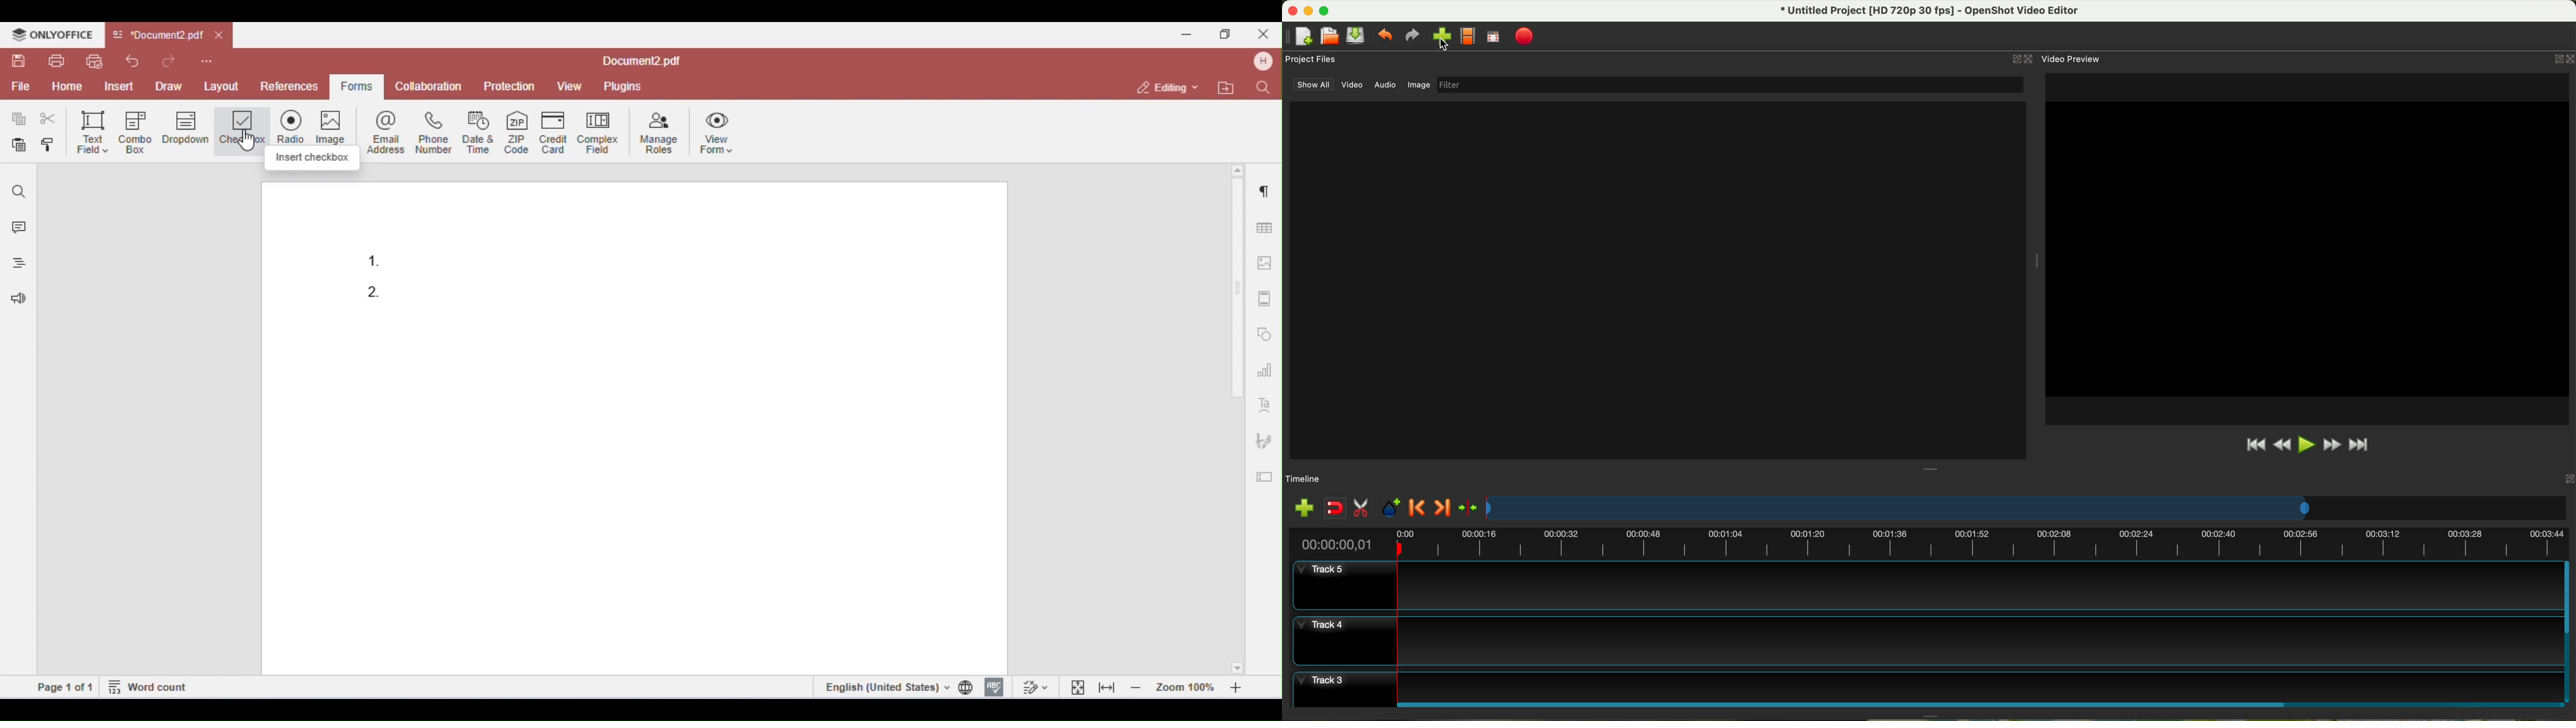 The width and height of the screenshot is (2576, 728). What do you see at coordinates (1309, 11) in the screenshot?
I see `minimize program` at bounding box center [1309, 11].